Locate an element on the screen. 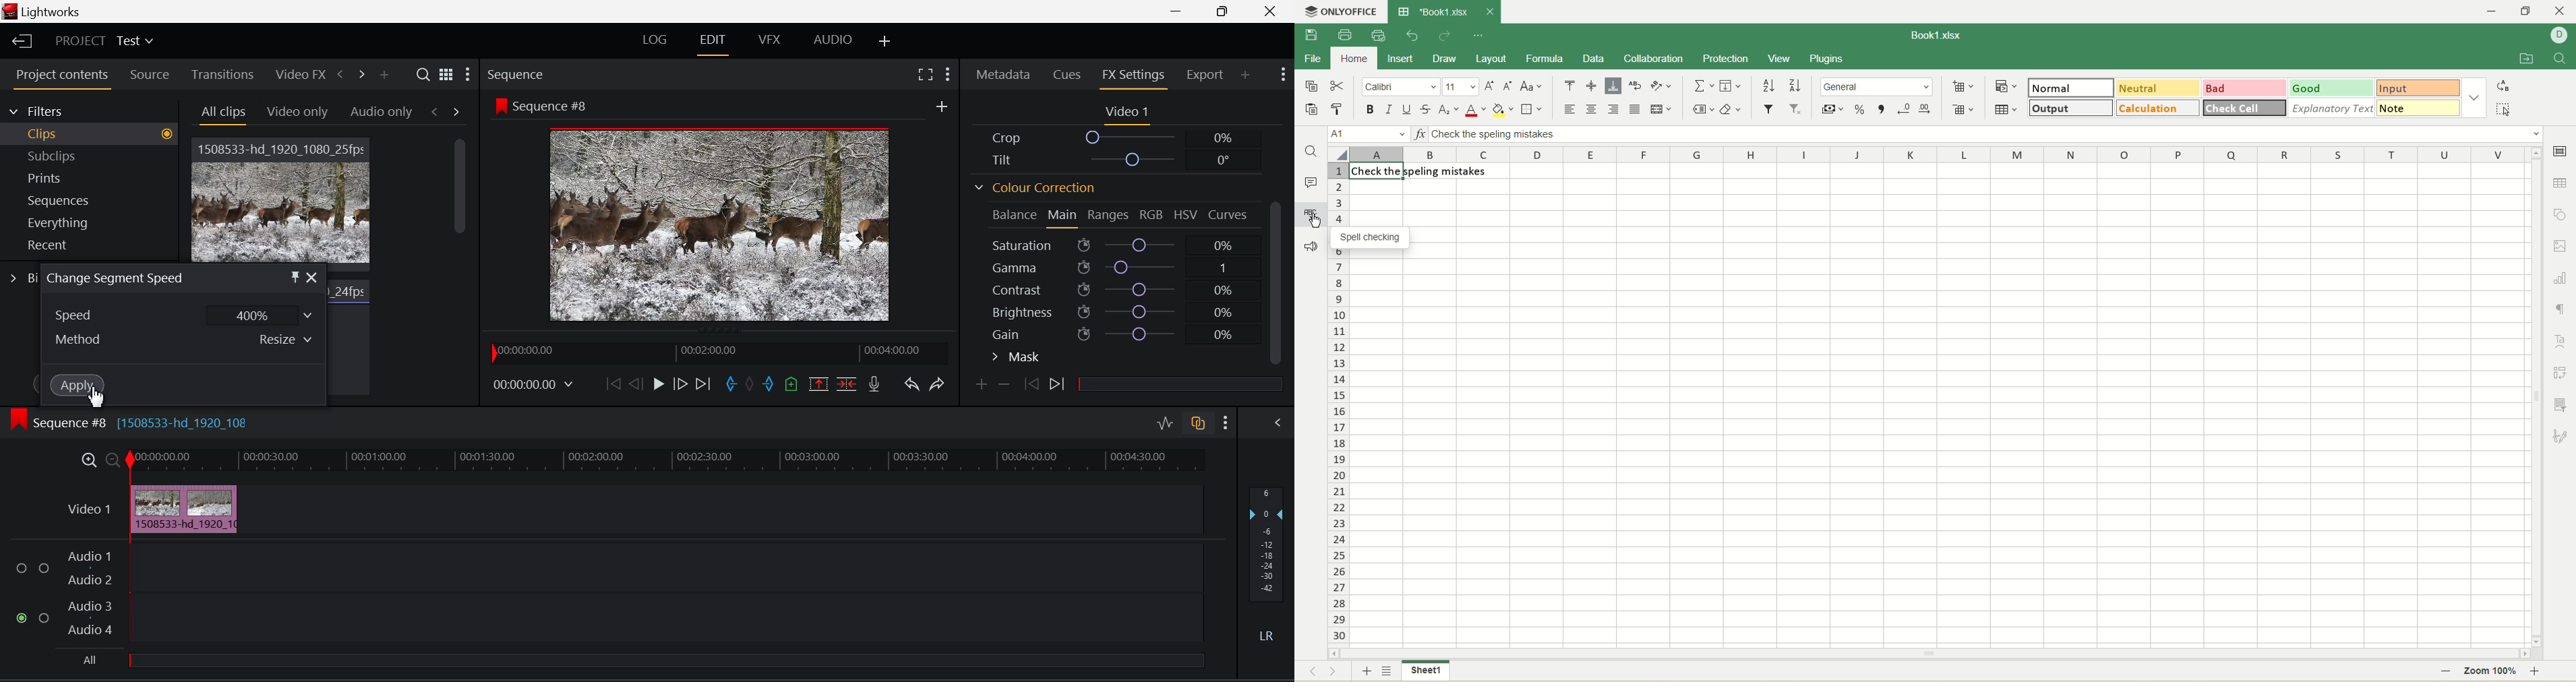  Close is located at coordinates (312, 278).